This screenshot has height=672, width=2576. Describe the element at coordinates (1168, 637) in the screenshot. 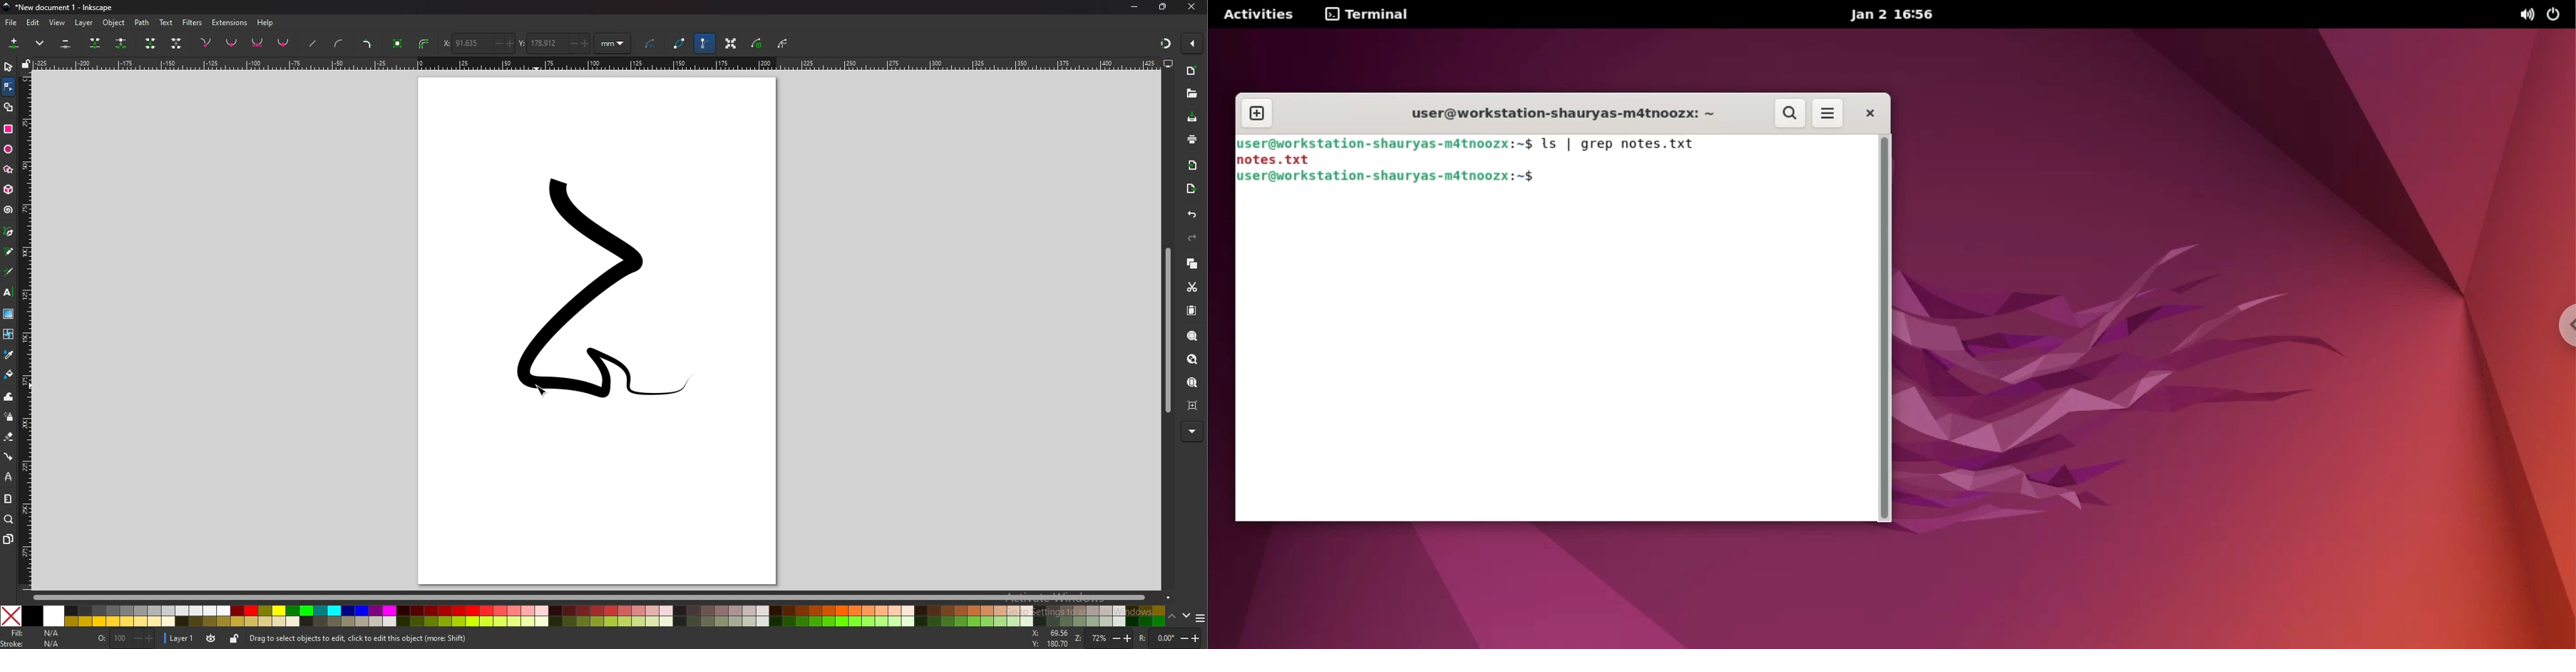

I see `rotate` at that location.